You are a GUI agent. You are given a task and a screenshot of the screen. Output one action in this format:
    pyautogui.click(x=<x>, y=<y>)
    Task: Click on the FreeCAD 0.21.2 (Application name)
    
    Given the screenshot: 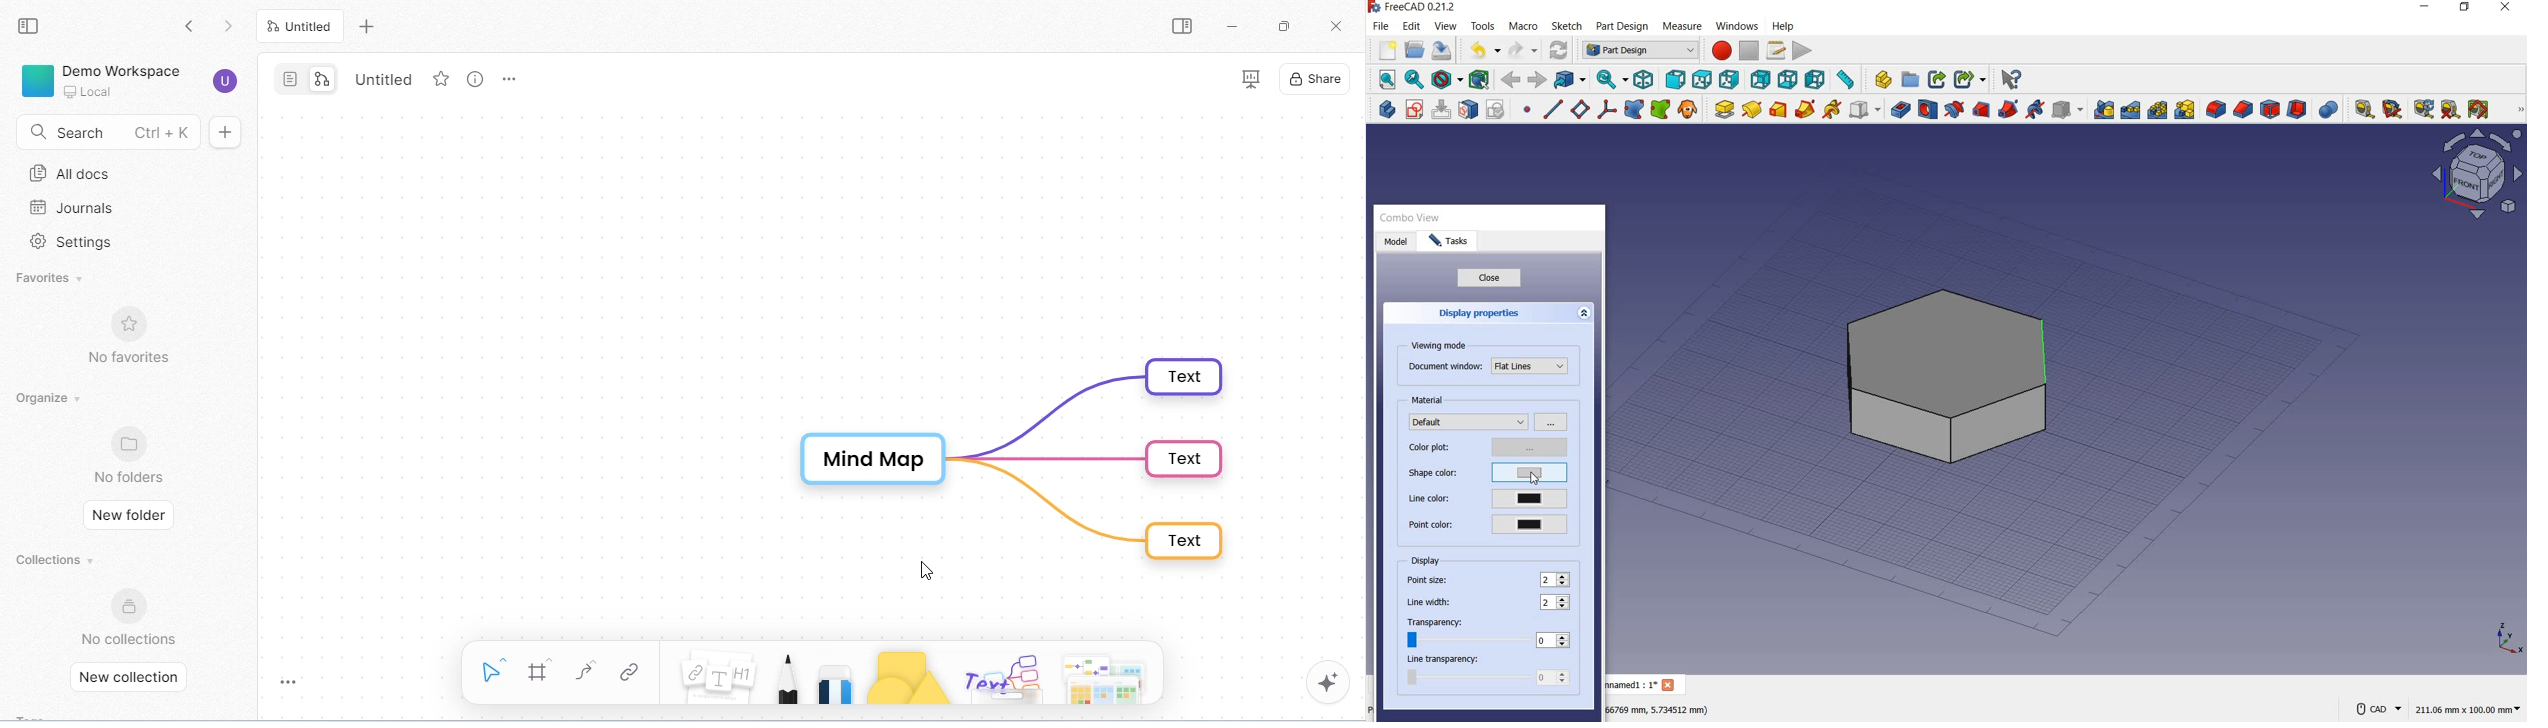 What is the action you would take?
    pyautogui.click(x=1414, y=8)
    